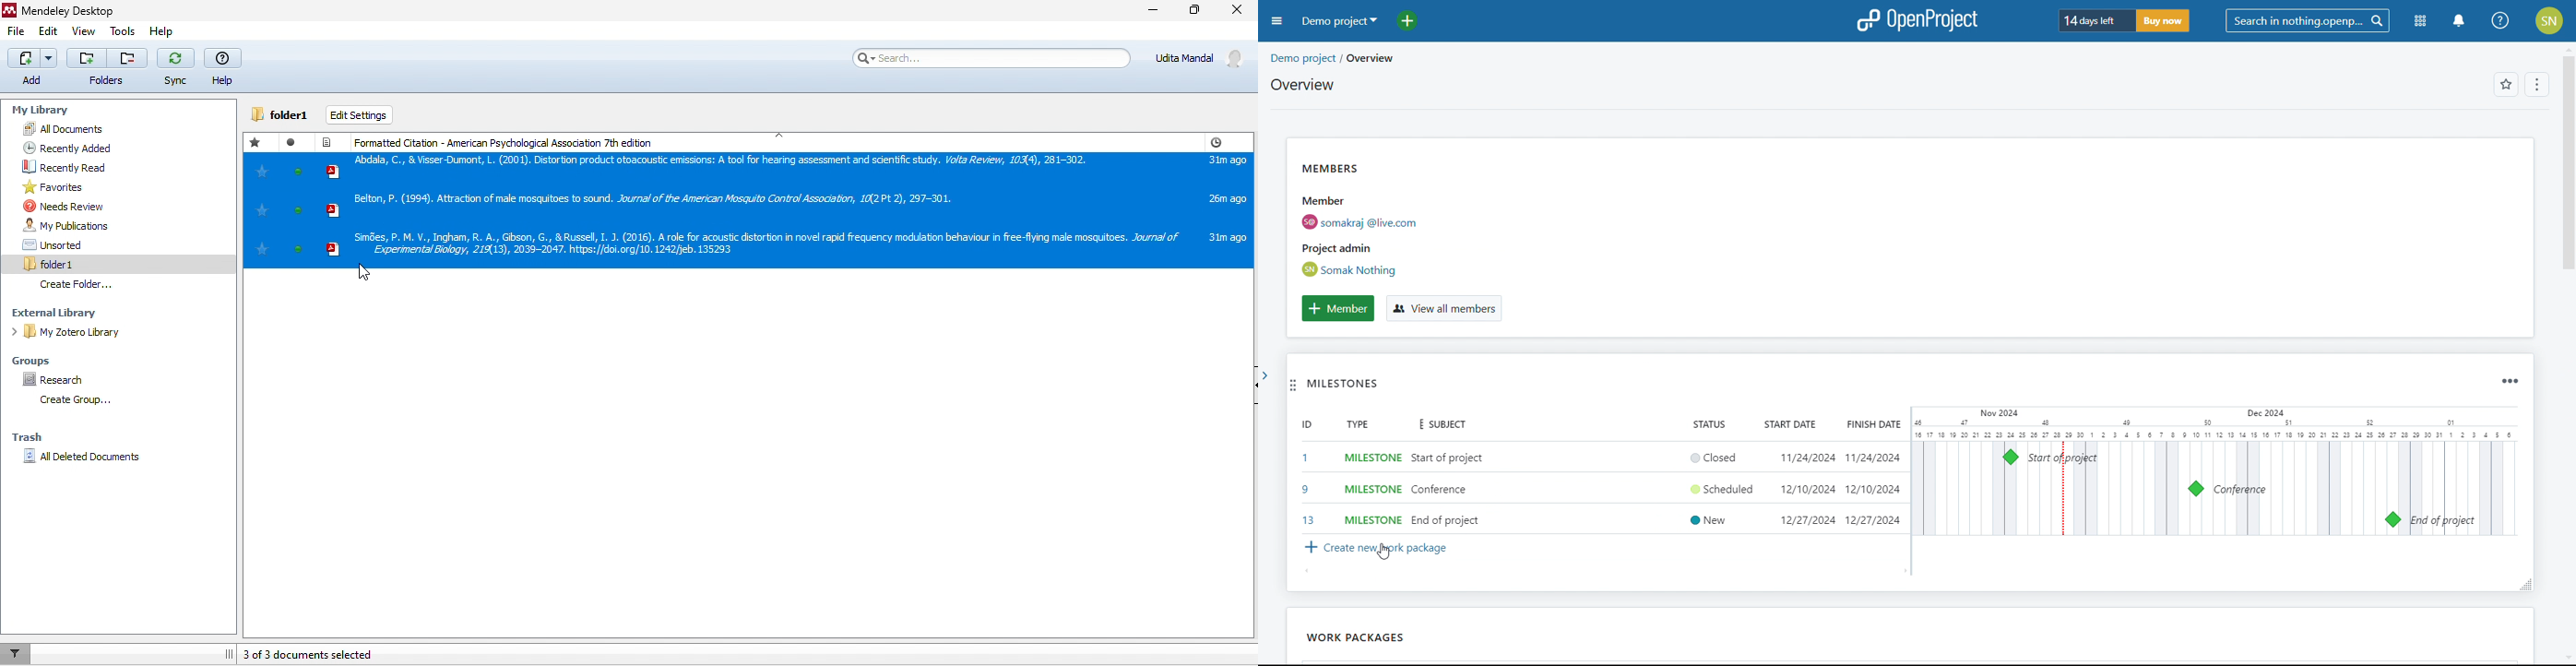  What do you see at coordinates (1360, 387) in the screenshot?
I see `MILESTONES` at bounding box center [1360, 387].